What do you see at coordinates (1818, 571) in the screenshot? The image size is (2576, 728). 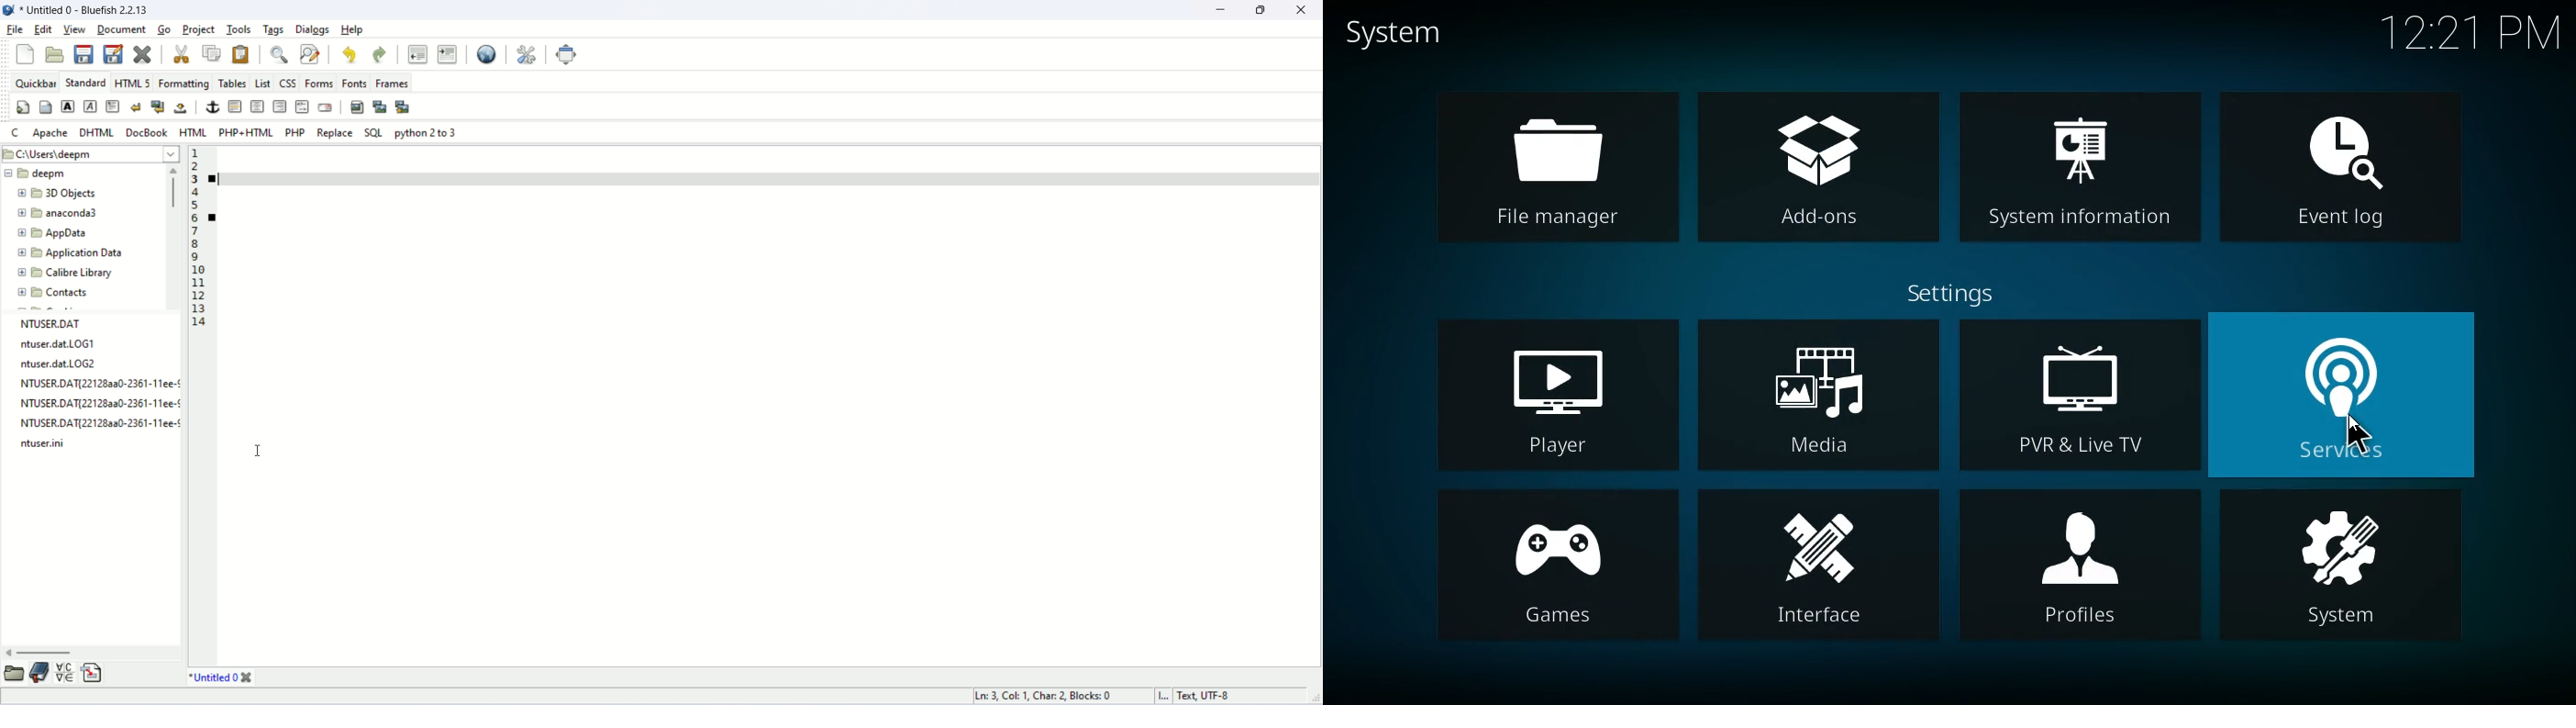 I see `interface` at bounding box center [1818, 571].